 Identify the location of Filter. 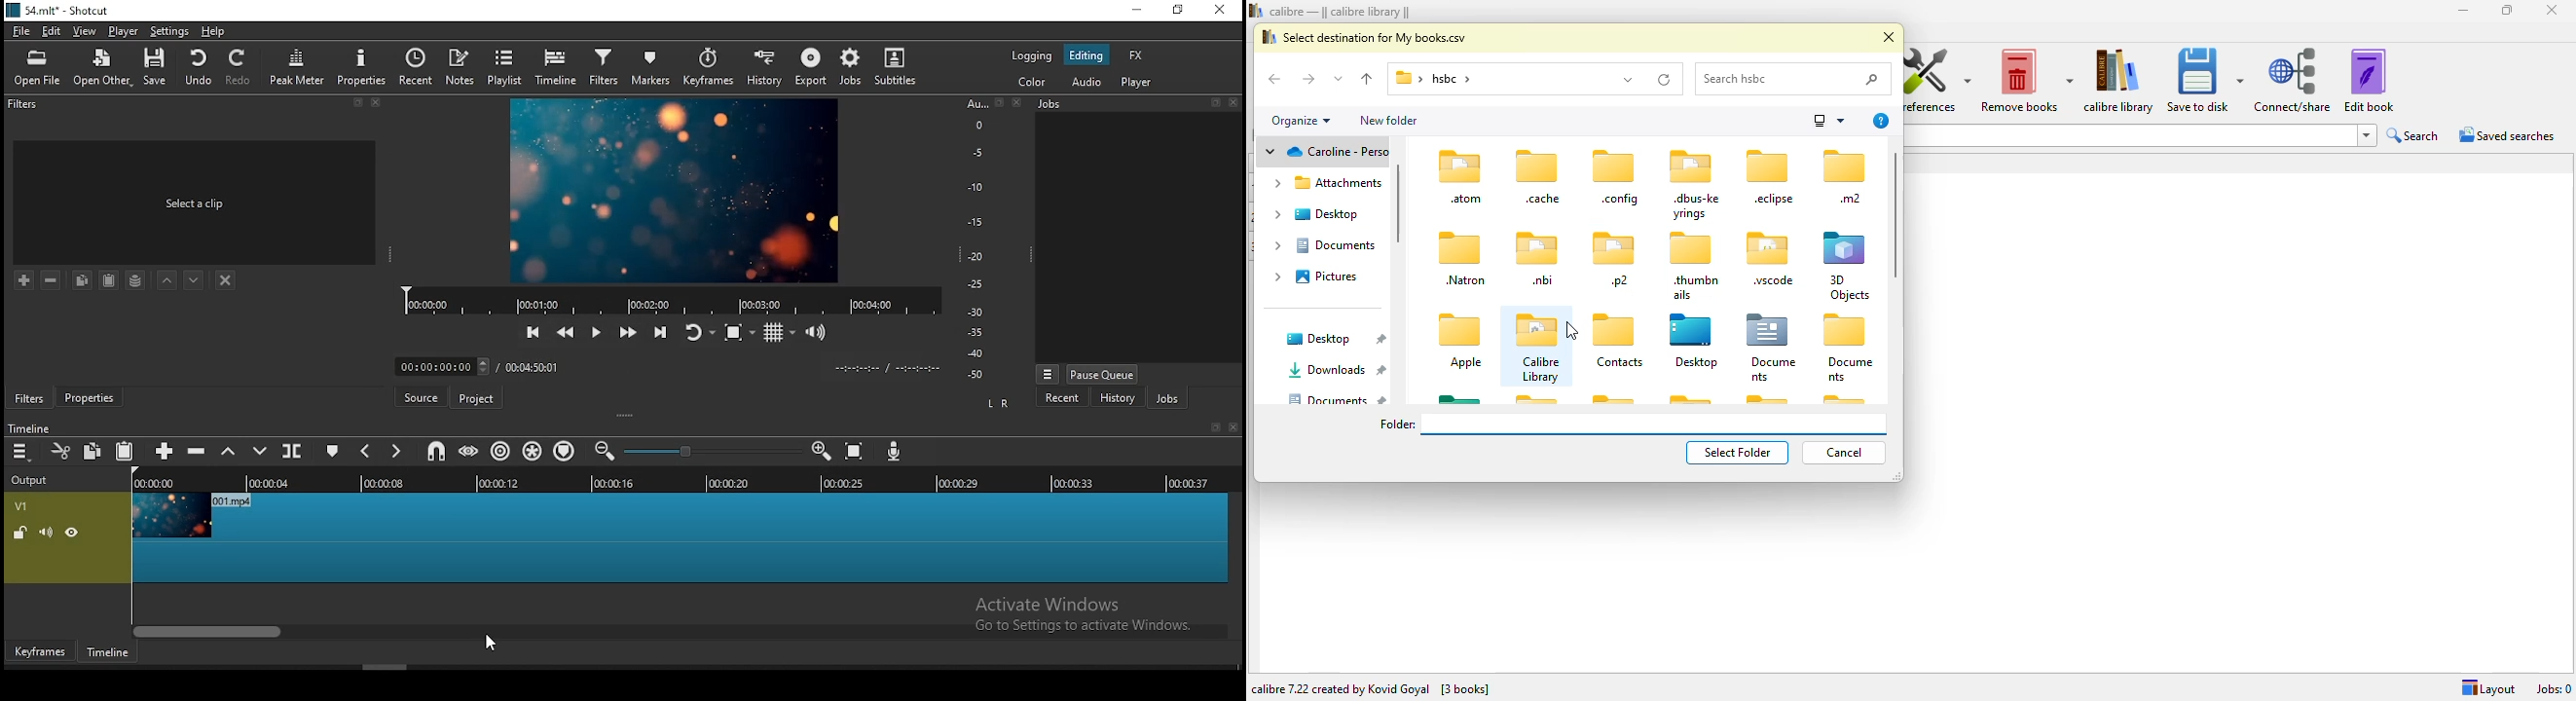
(25, 104).